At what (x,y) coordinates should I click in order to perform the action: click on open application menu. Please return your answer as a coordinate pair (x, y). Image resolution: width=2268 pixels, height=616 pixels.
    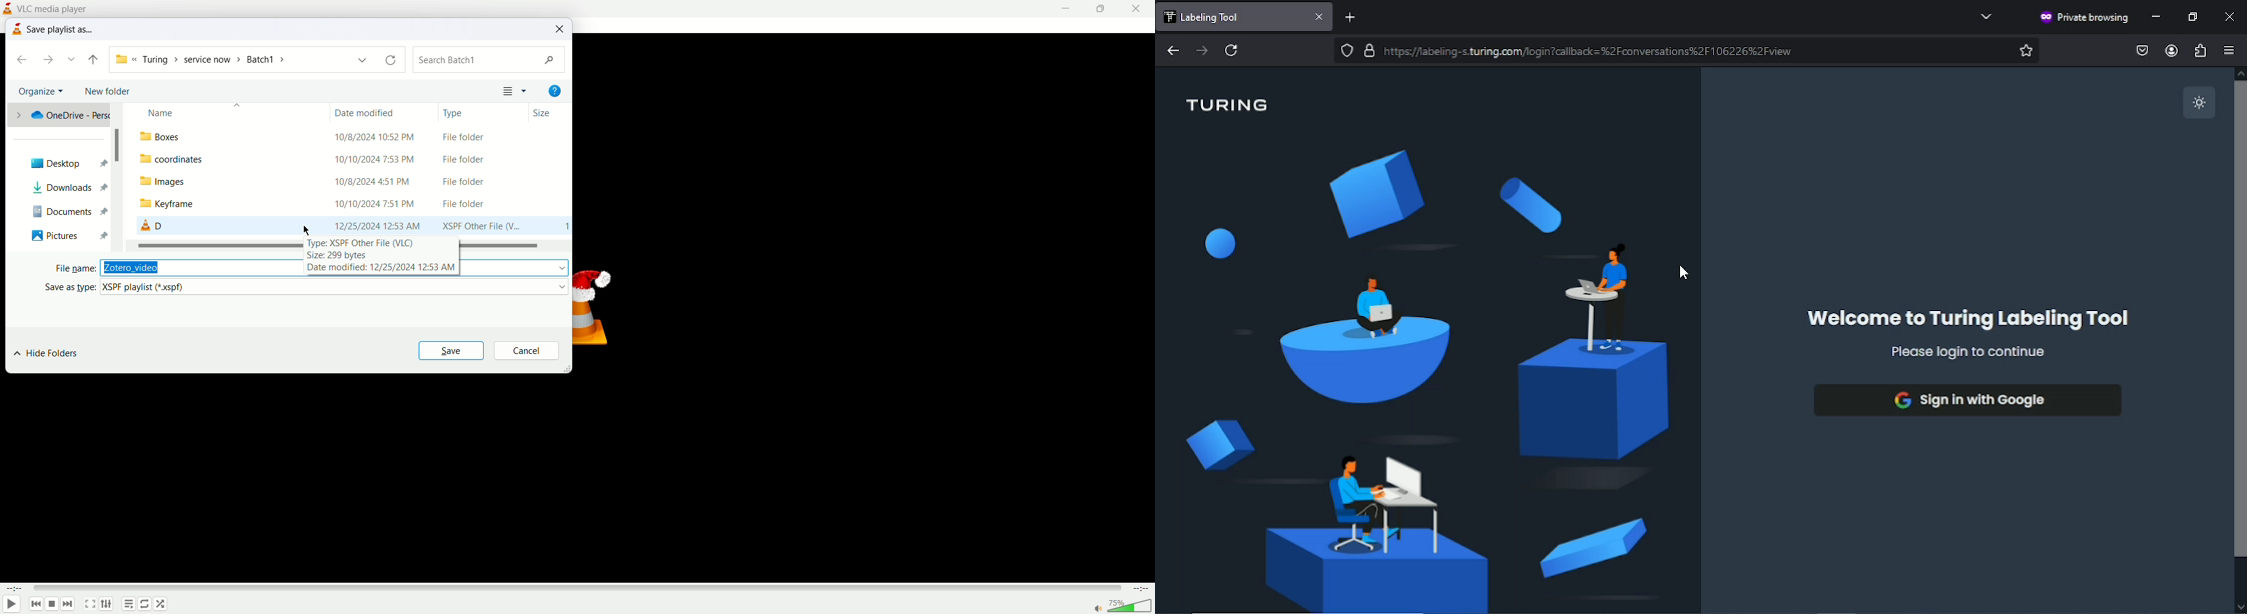
    Looking at the image, I should click on (2229, 52).